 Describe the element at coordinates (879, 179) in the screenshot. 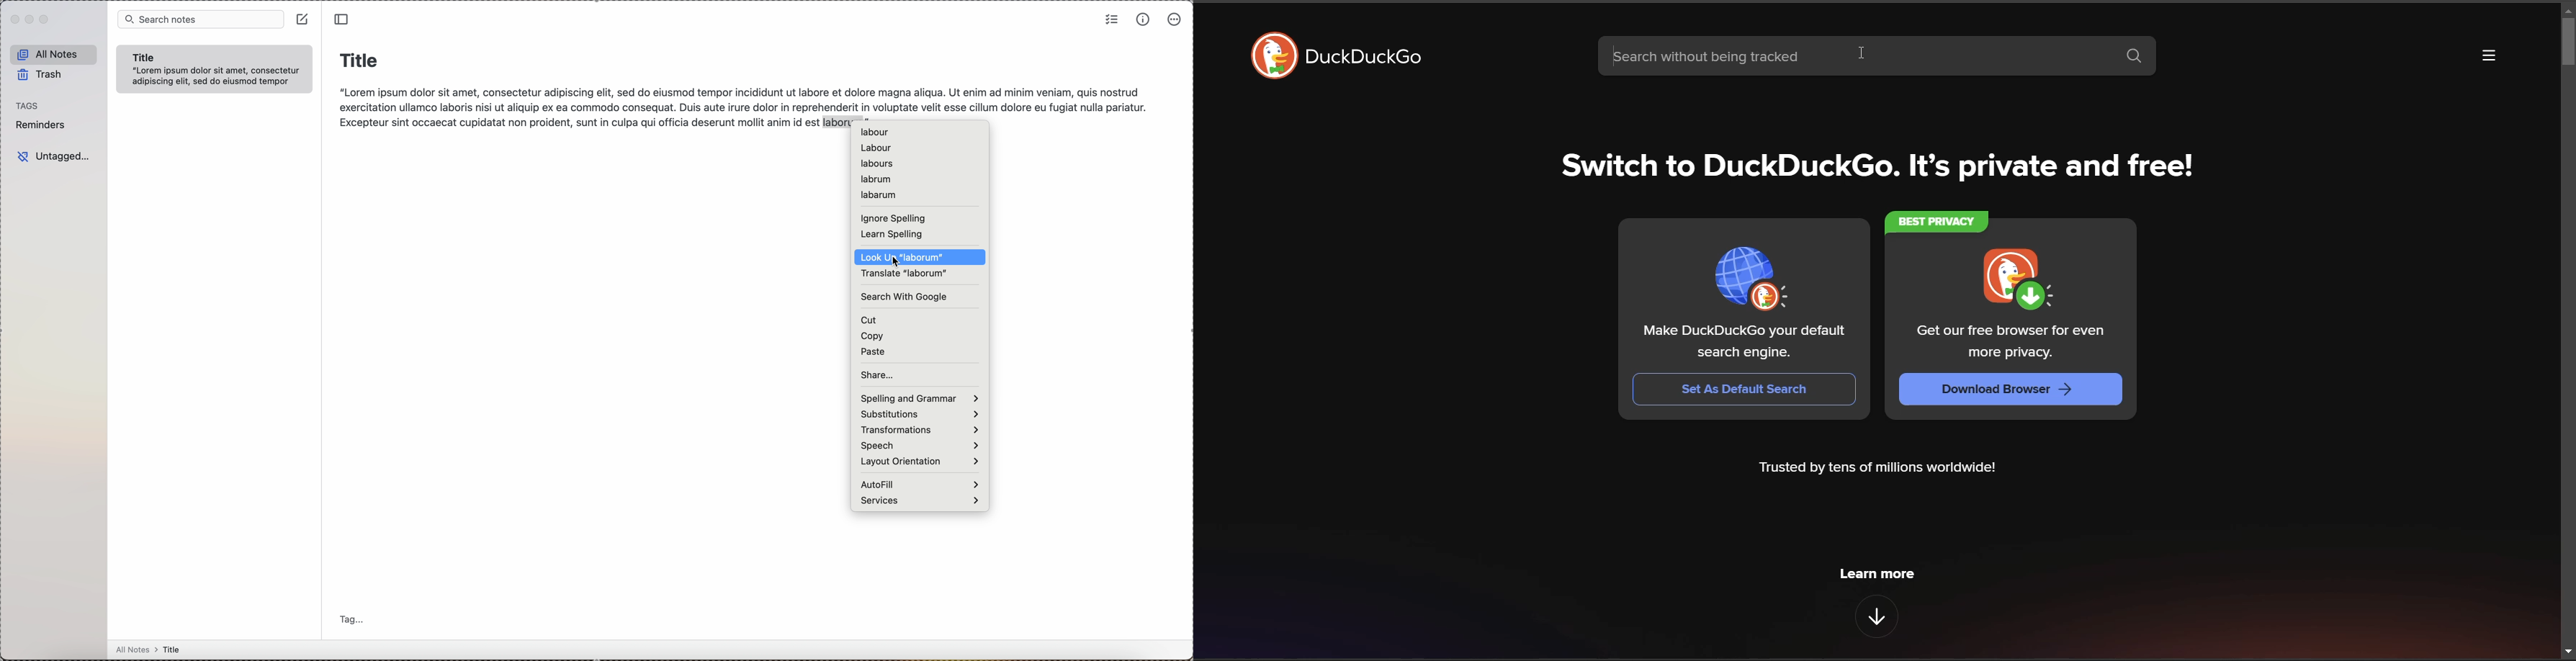

I see `labrum` at that location.